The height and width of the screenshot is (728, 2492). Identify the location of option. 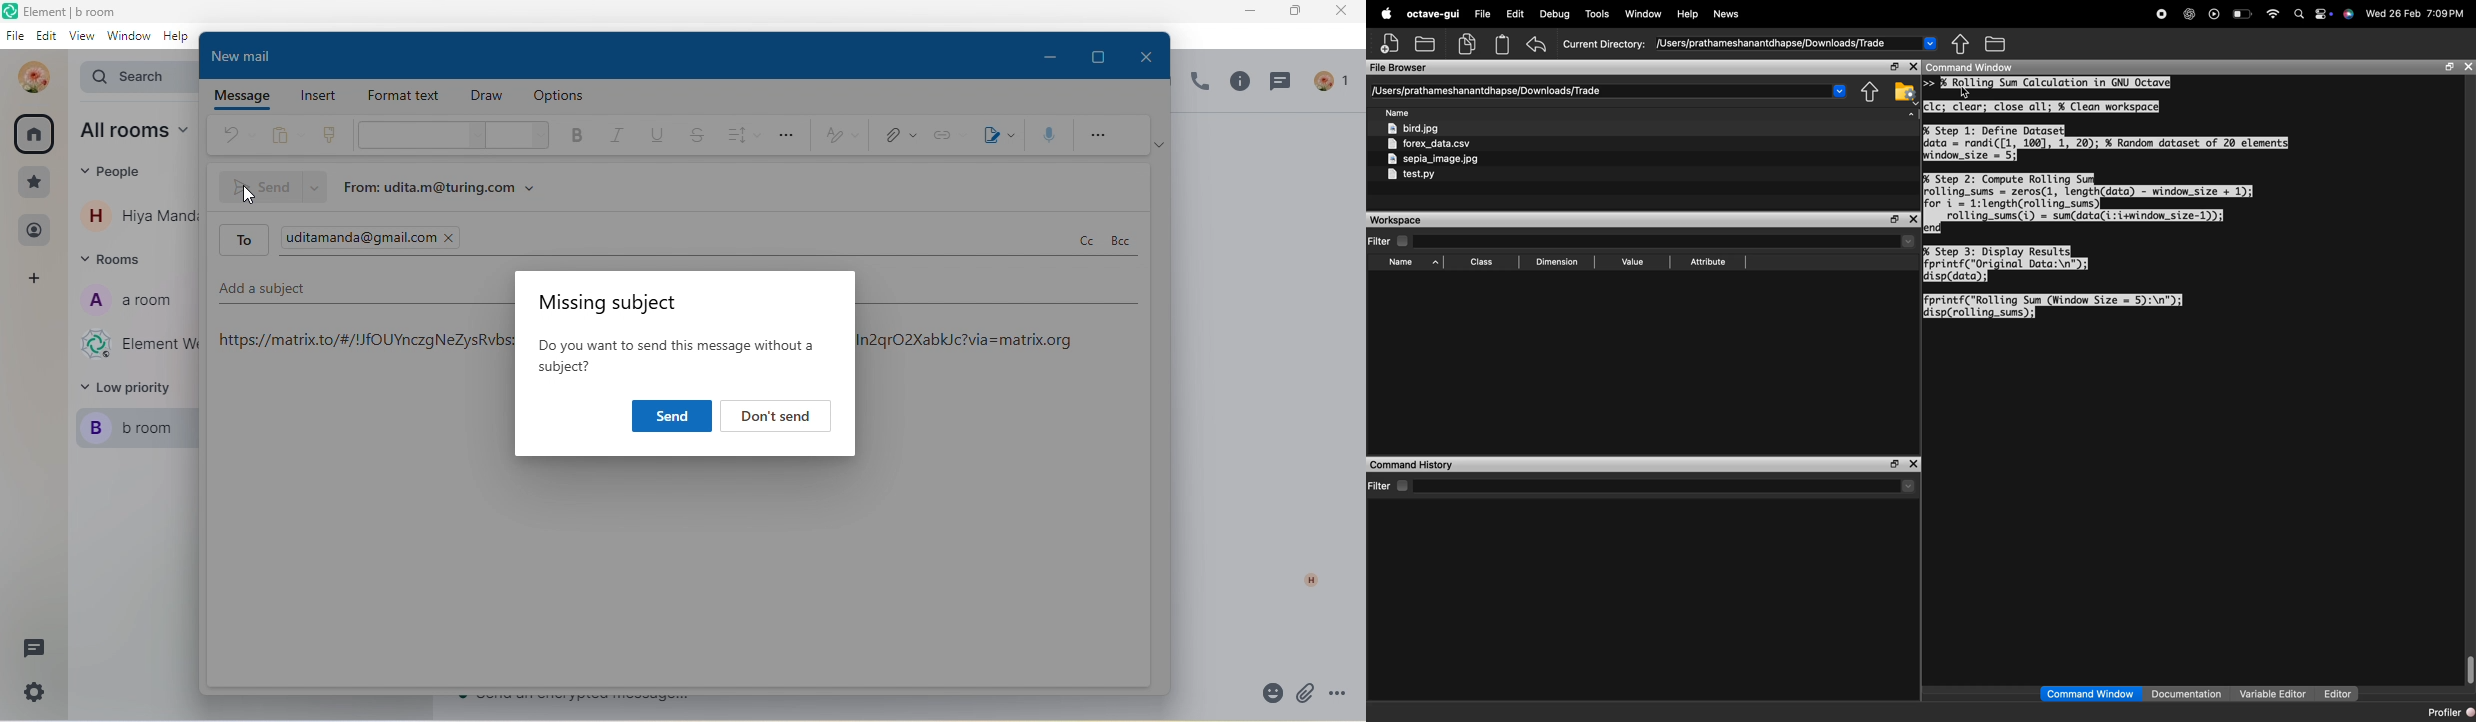
(1344, 693).